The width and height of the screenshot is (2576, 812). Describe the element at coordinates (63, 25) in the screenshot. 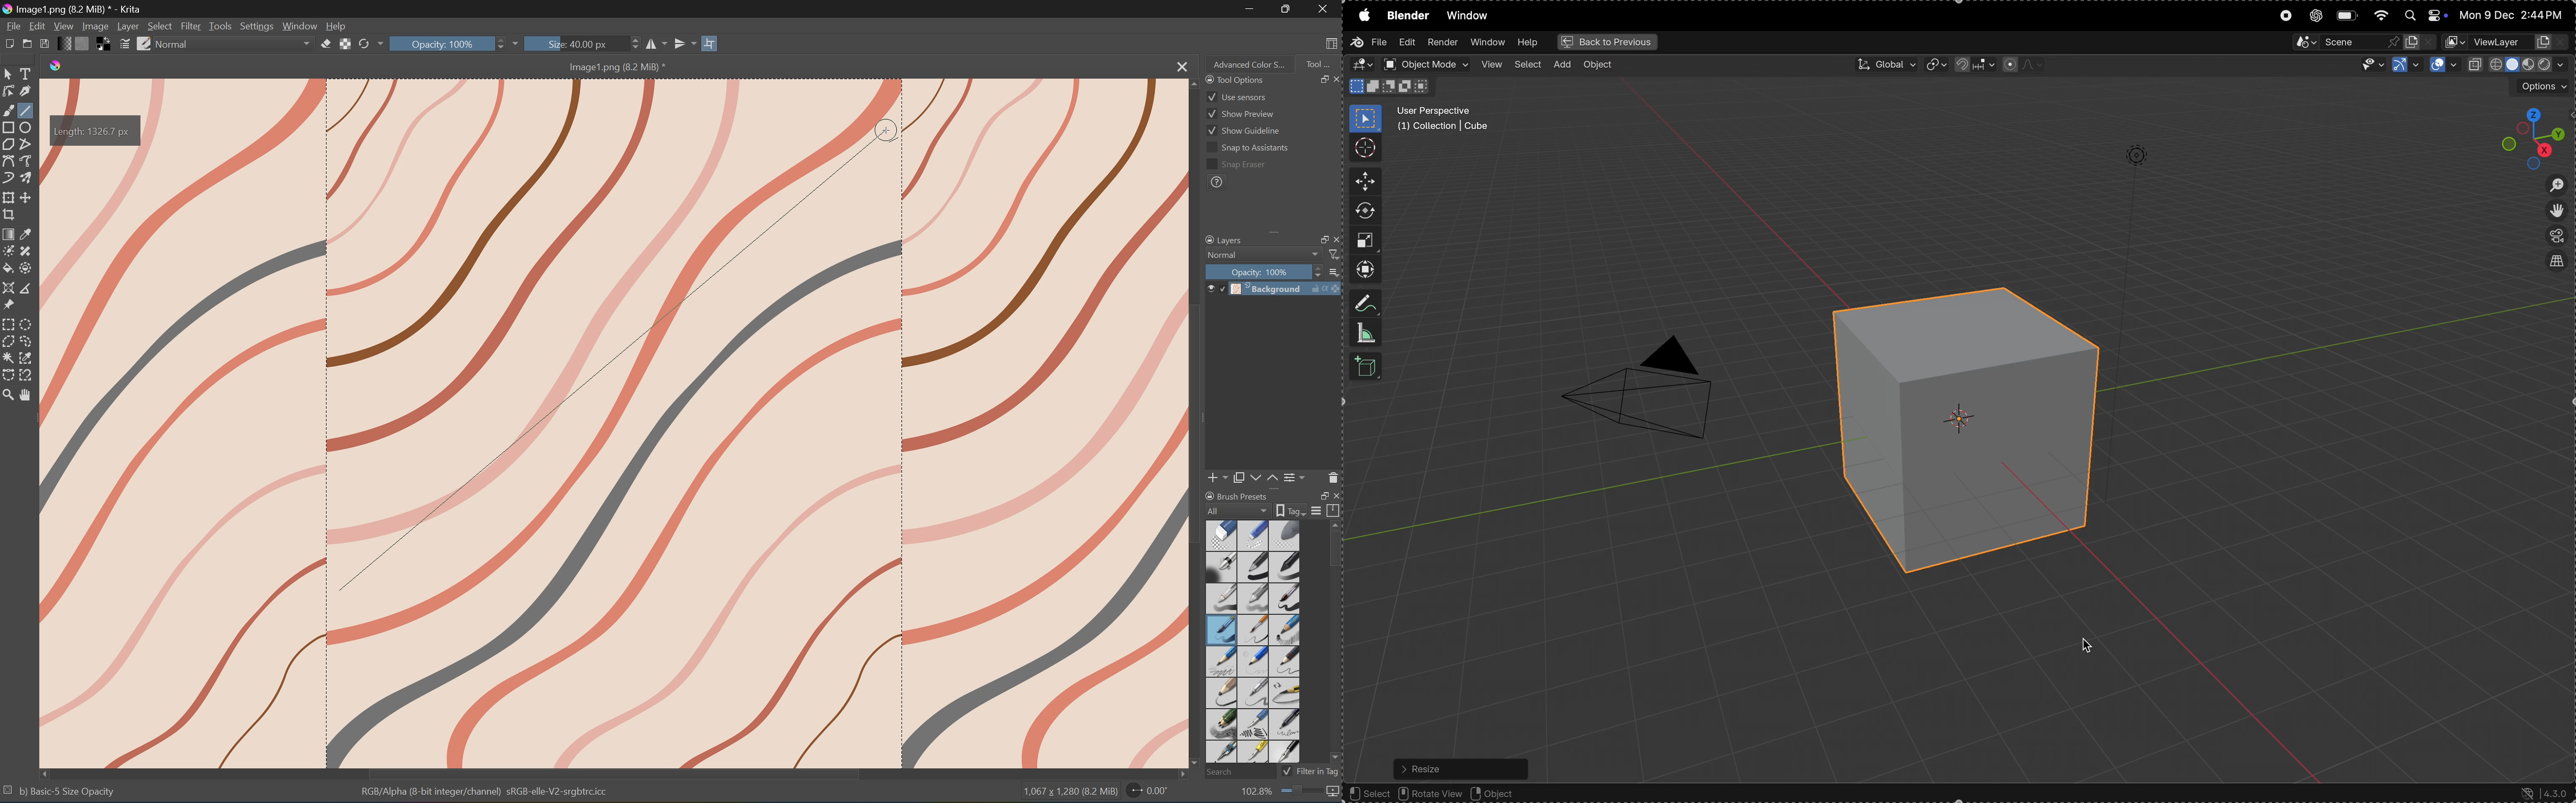

I see `View` at that location.